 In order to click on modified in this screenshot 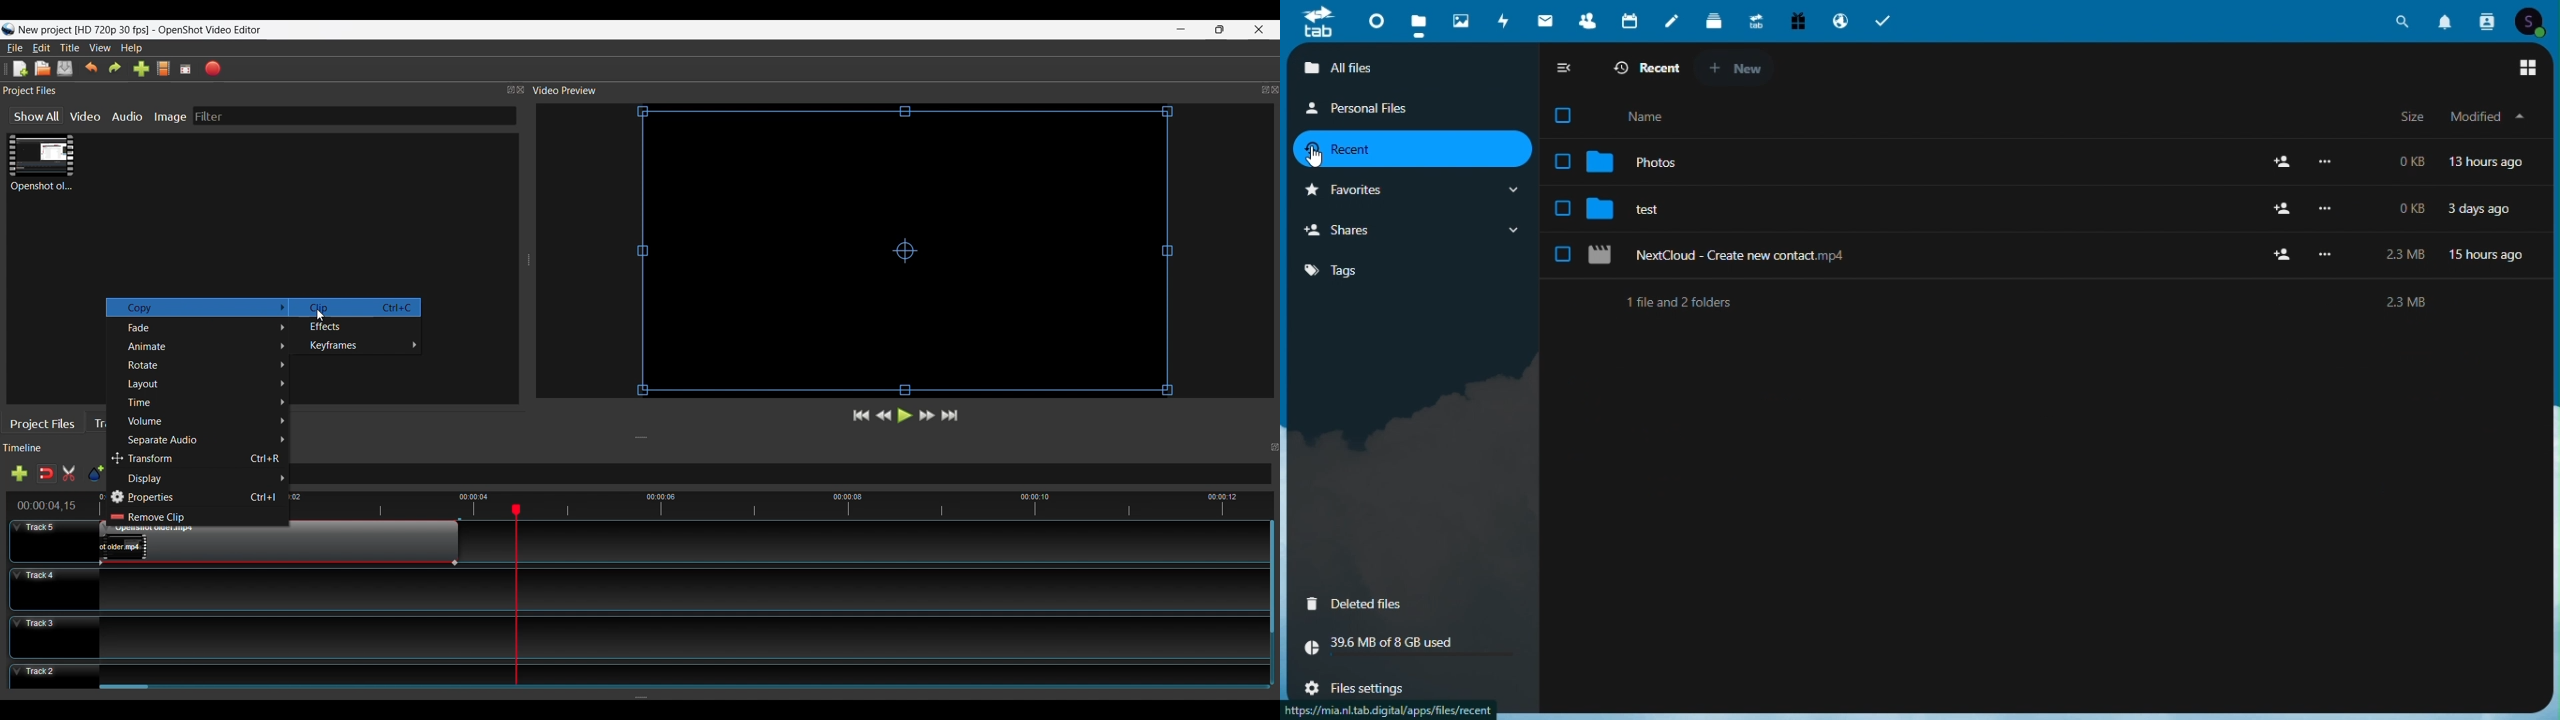, I will do `click(2486, 117)`.